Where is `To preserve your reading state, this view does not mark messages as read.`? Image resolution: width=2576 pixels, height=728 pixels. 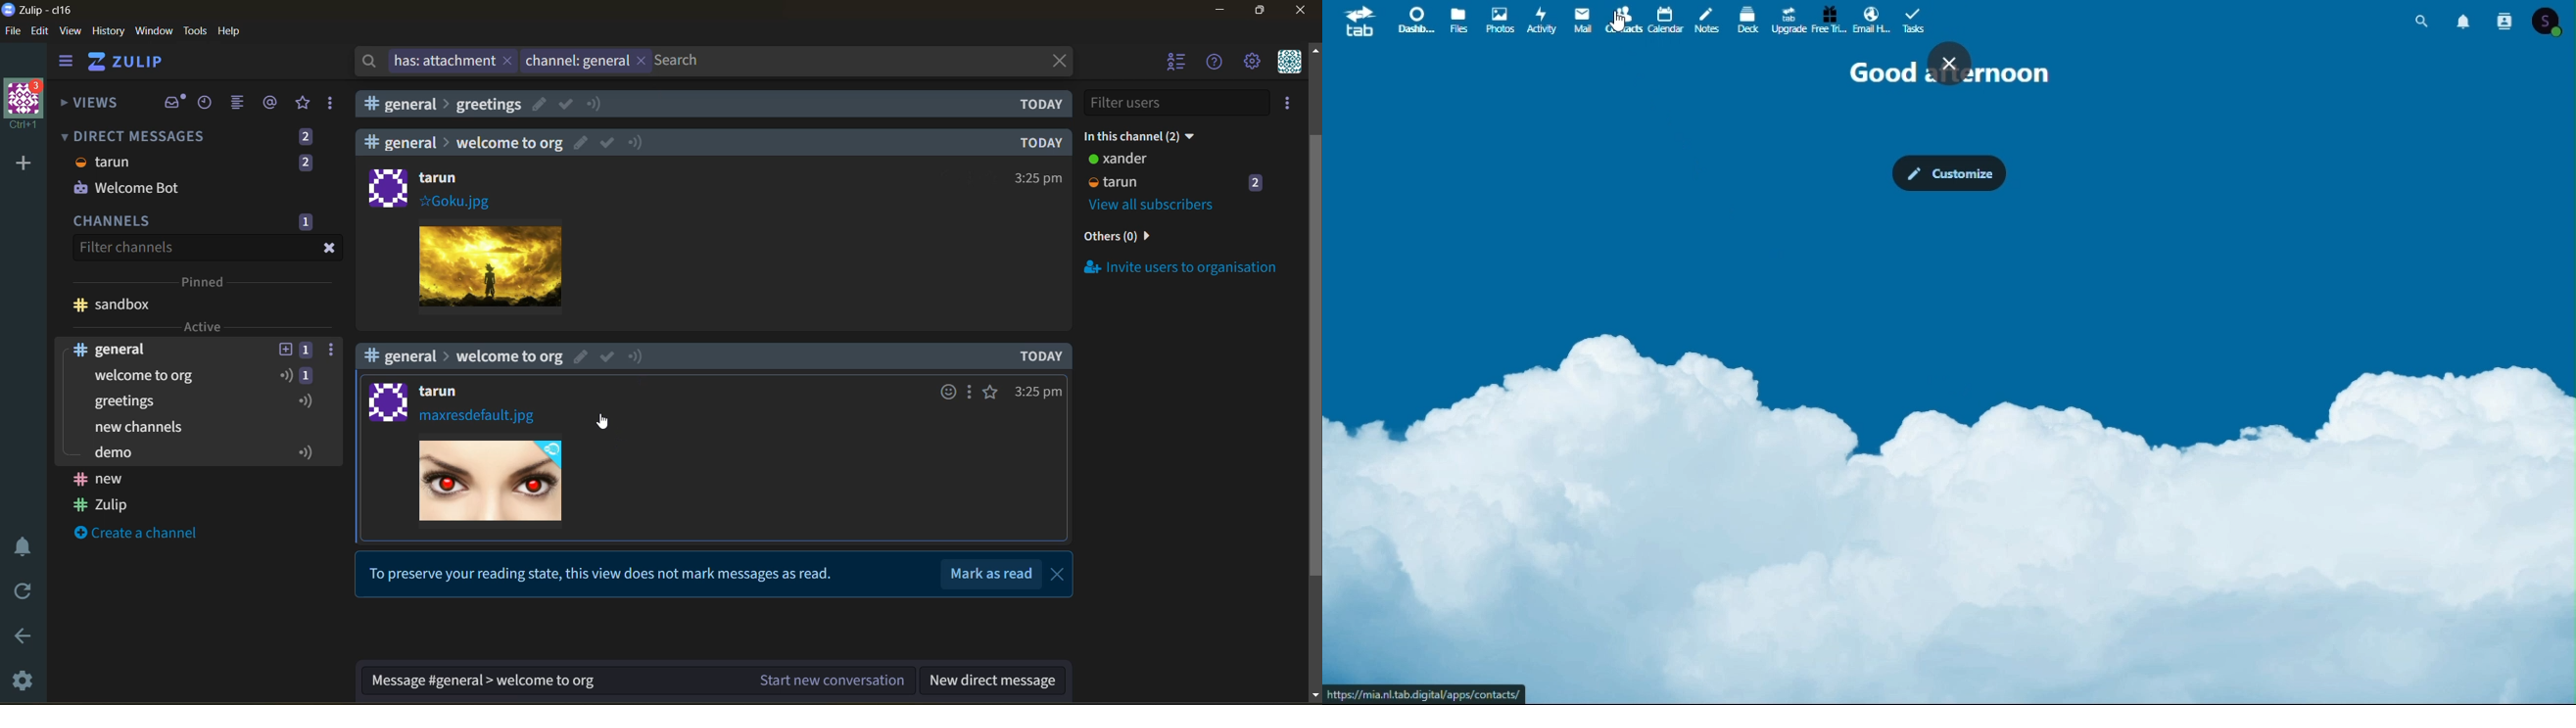
To preserve your reading state, this view does not mark messages as read. is located at coordinates (605, 575).